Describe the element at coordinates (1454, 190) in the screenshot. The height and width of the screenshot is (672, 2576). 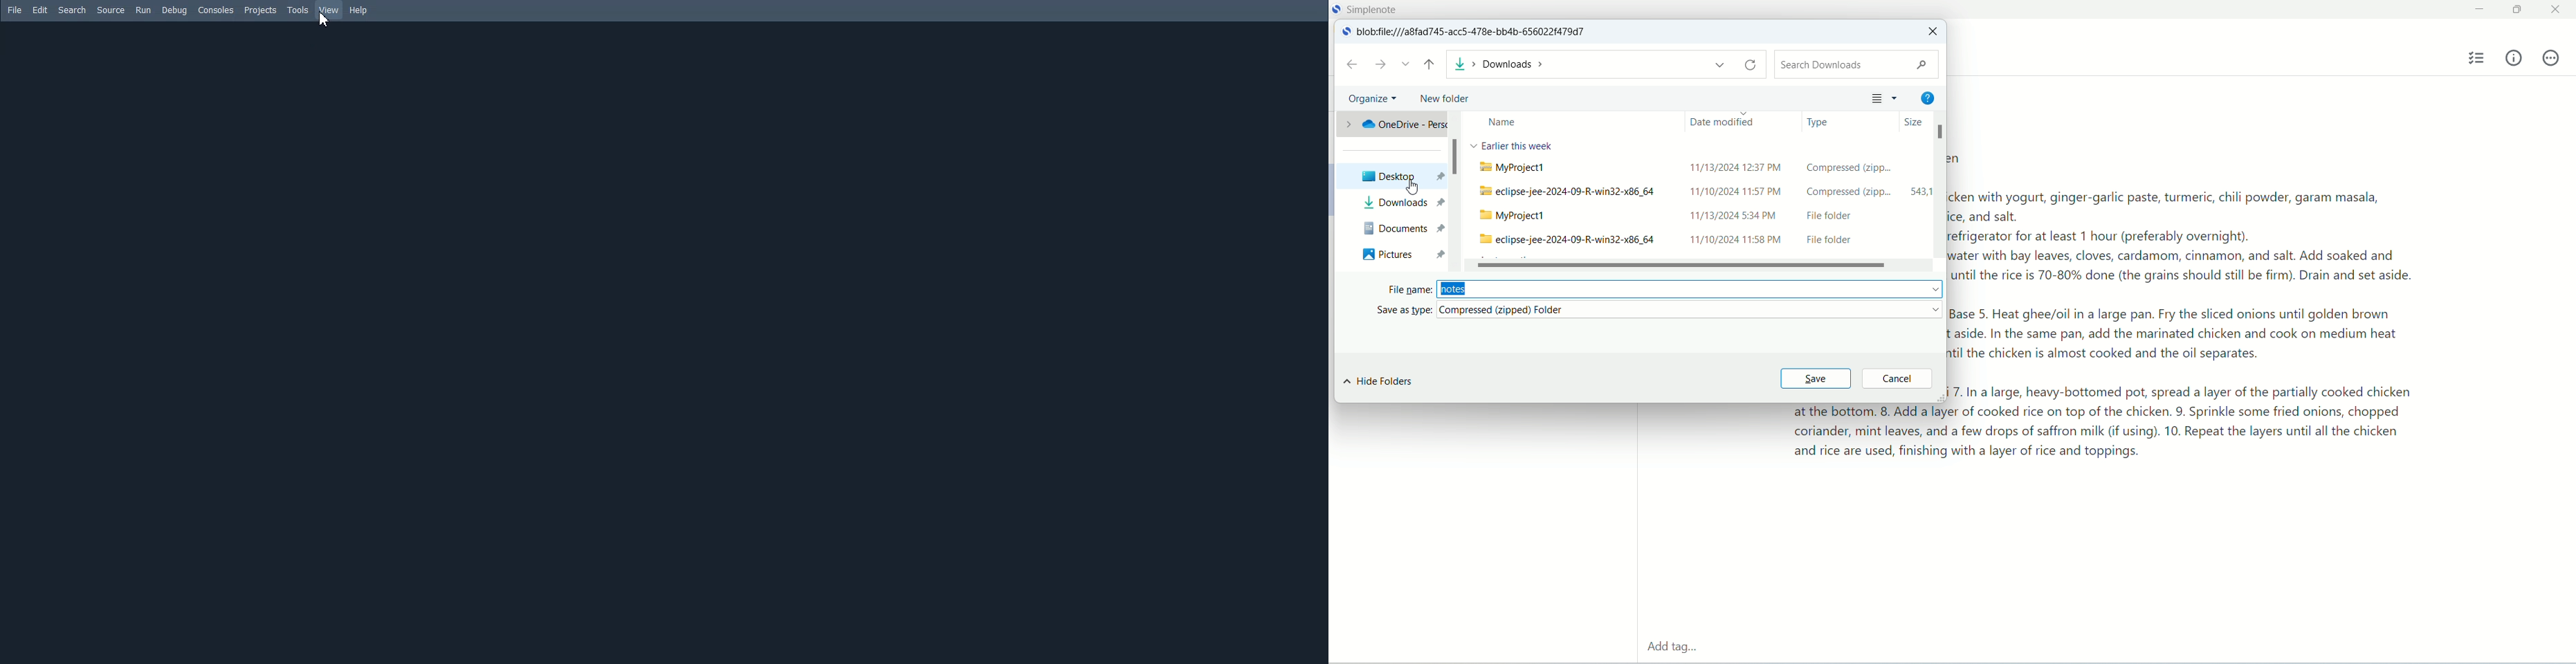
I see `vertical scroll bar` at that location.